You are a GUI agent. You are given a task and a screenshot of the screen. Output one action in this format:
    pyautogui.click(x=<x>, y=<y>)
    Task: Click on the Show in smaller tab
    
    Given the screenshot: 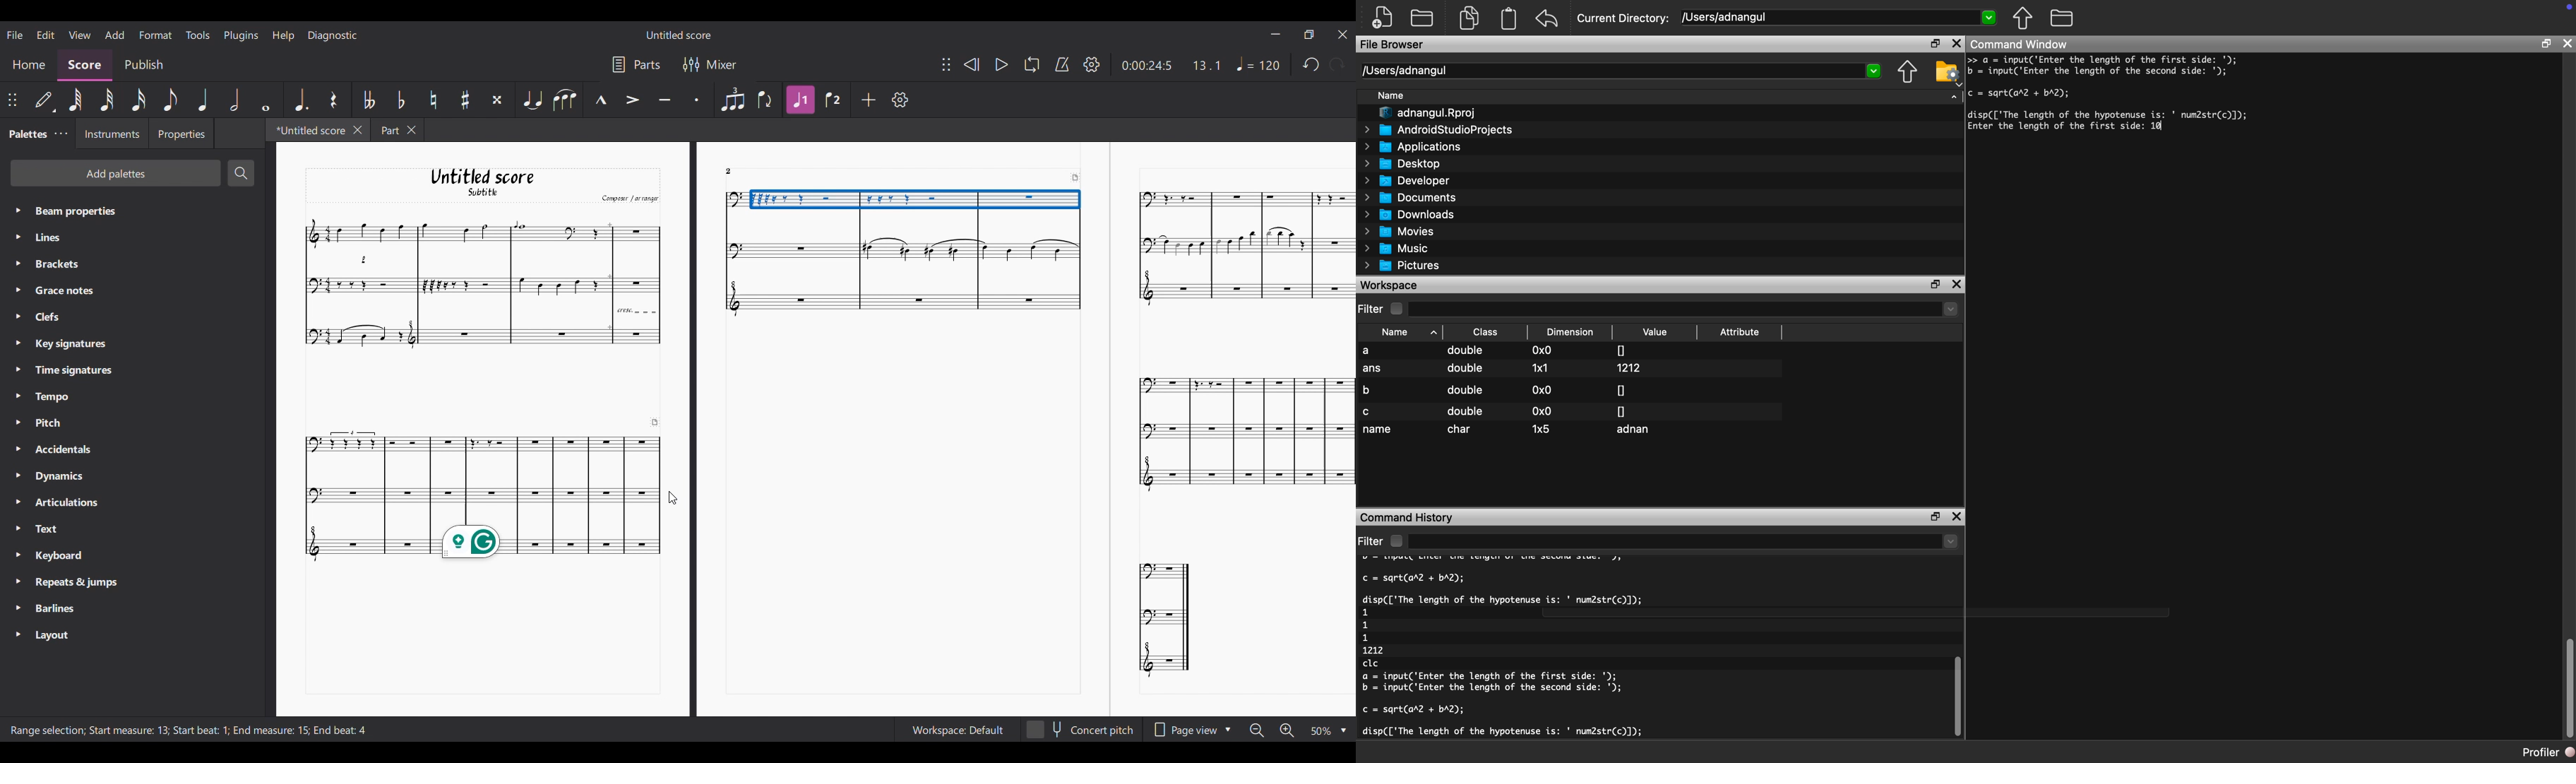 What is the action you would take?
    pyautogui.click(x=1308, y=35)
    